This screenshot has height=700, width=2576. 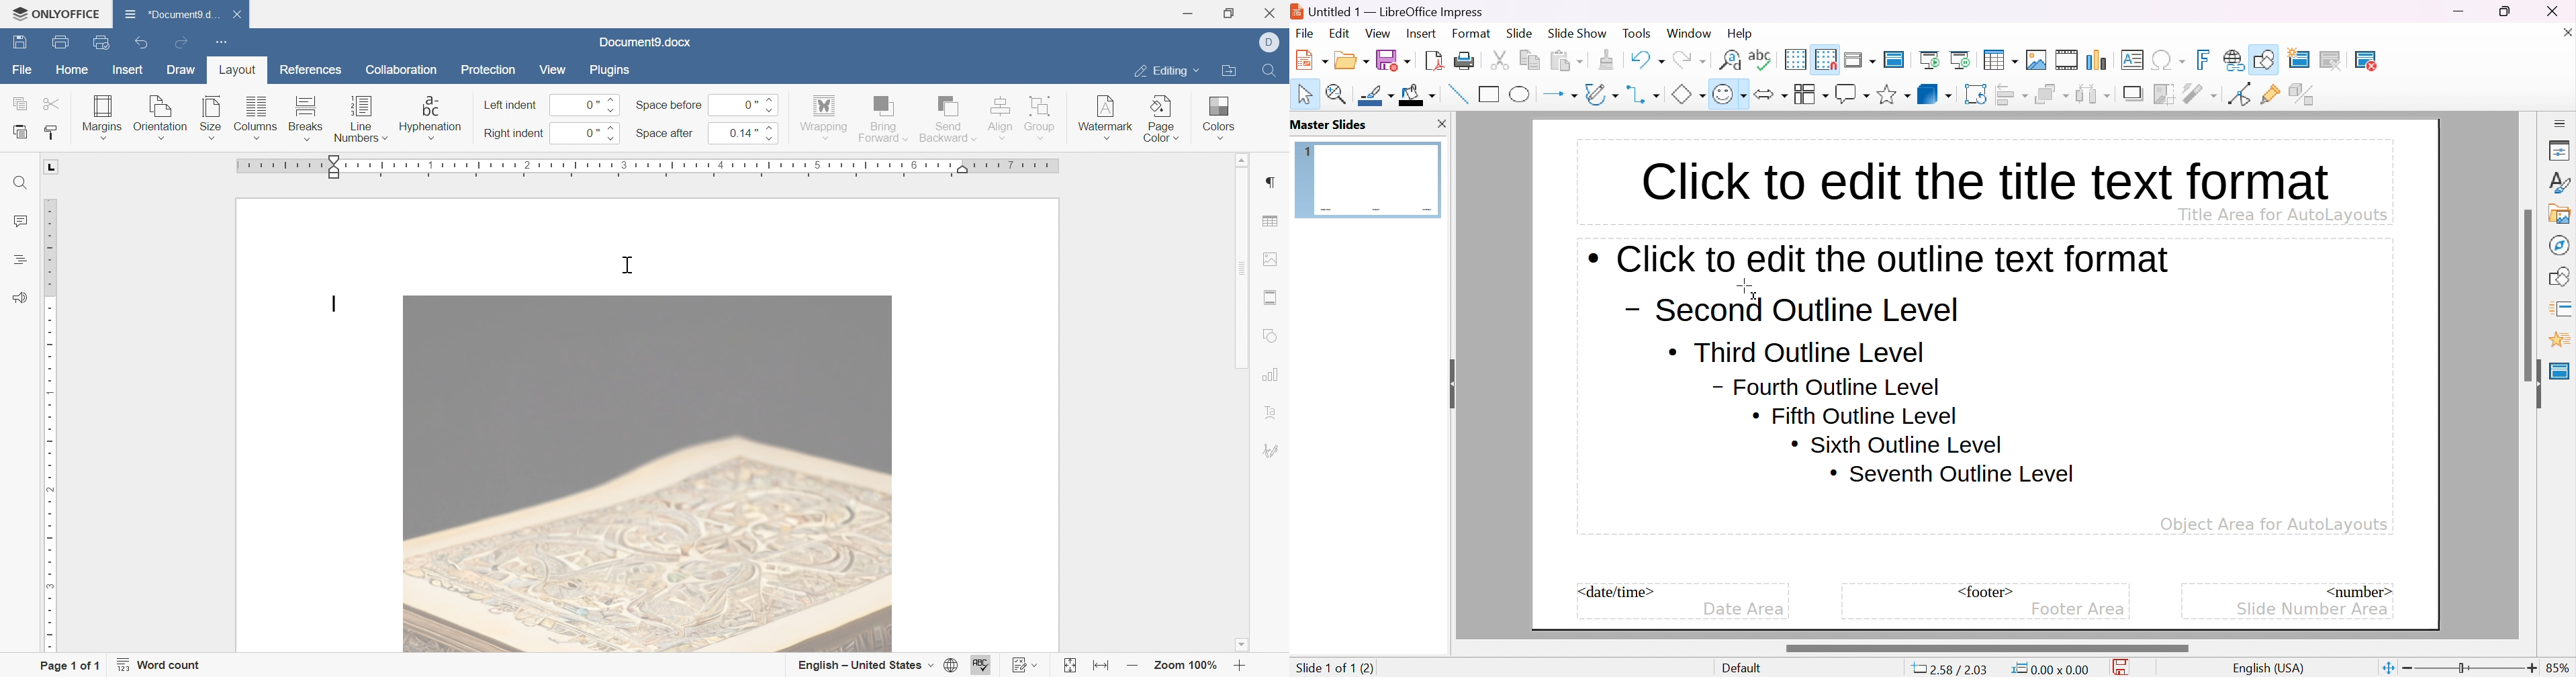 I want to click on insert chart, so click(x=2099, y=60).